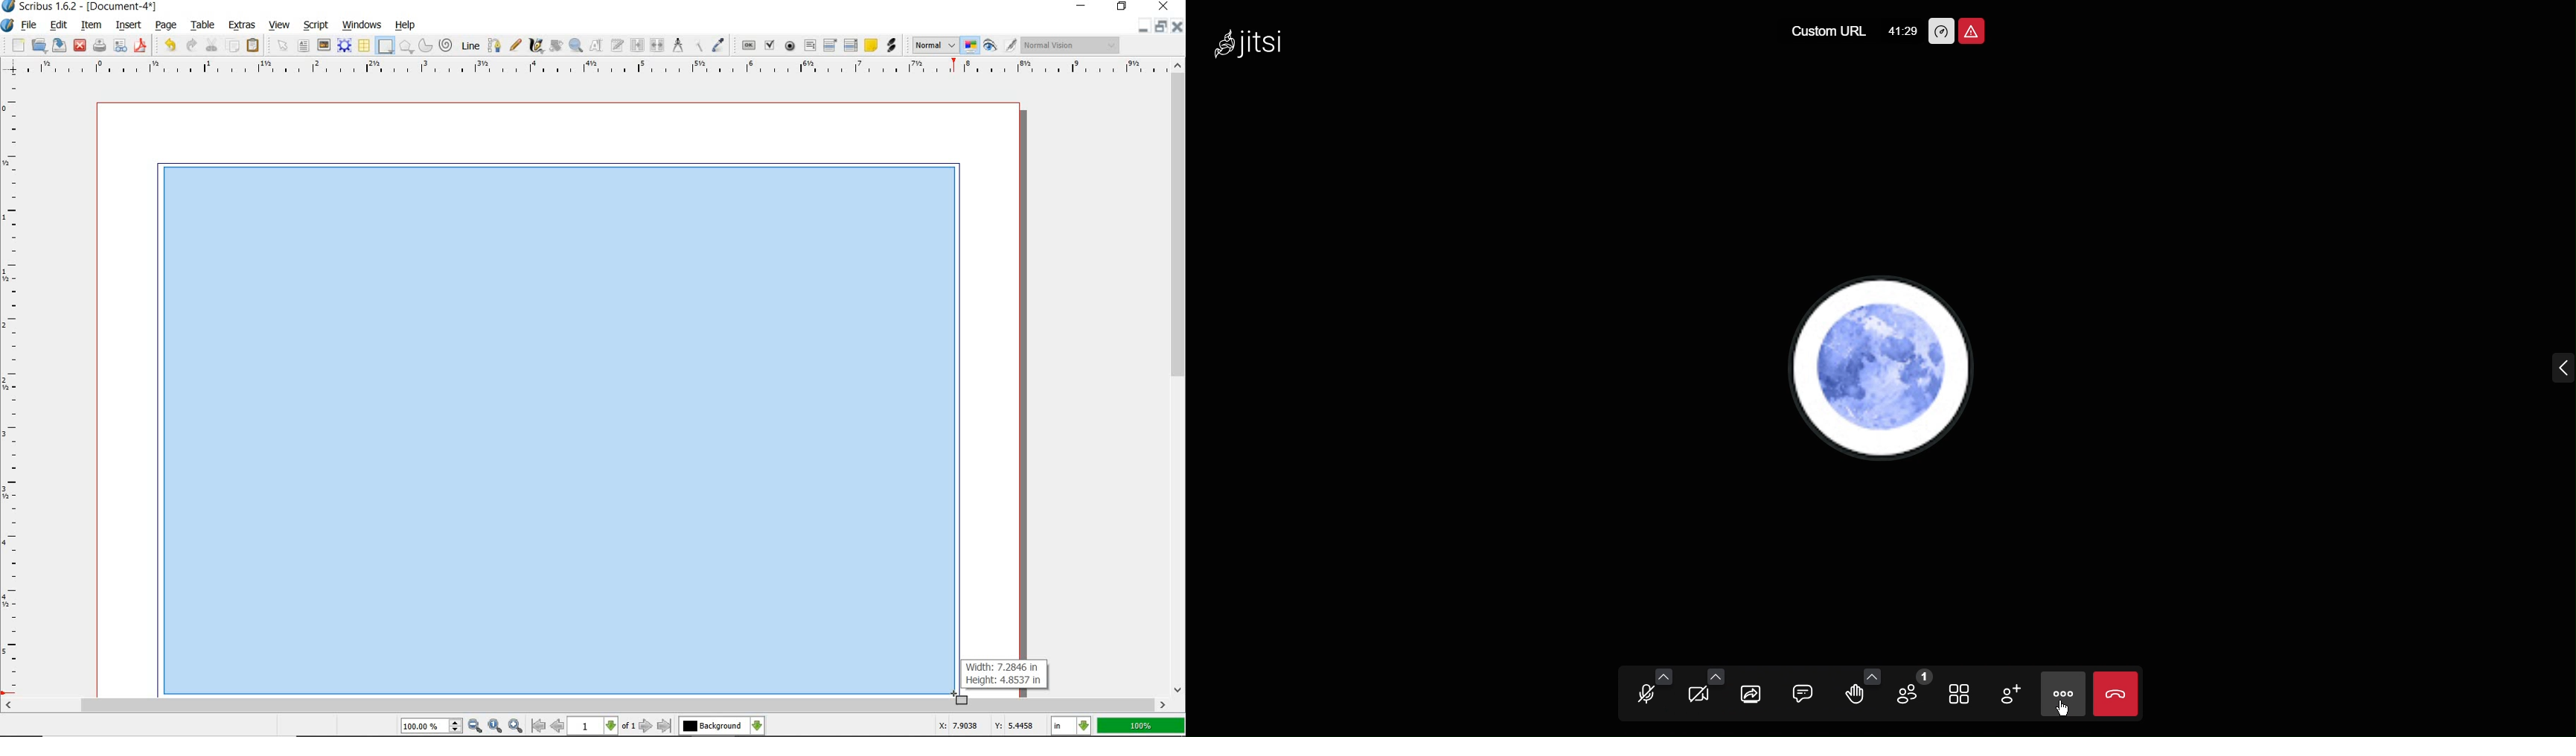 The image size is (2576, 756). I want to click on file, so click(30, 26).